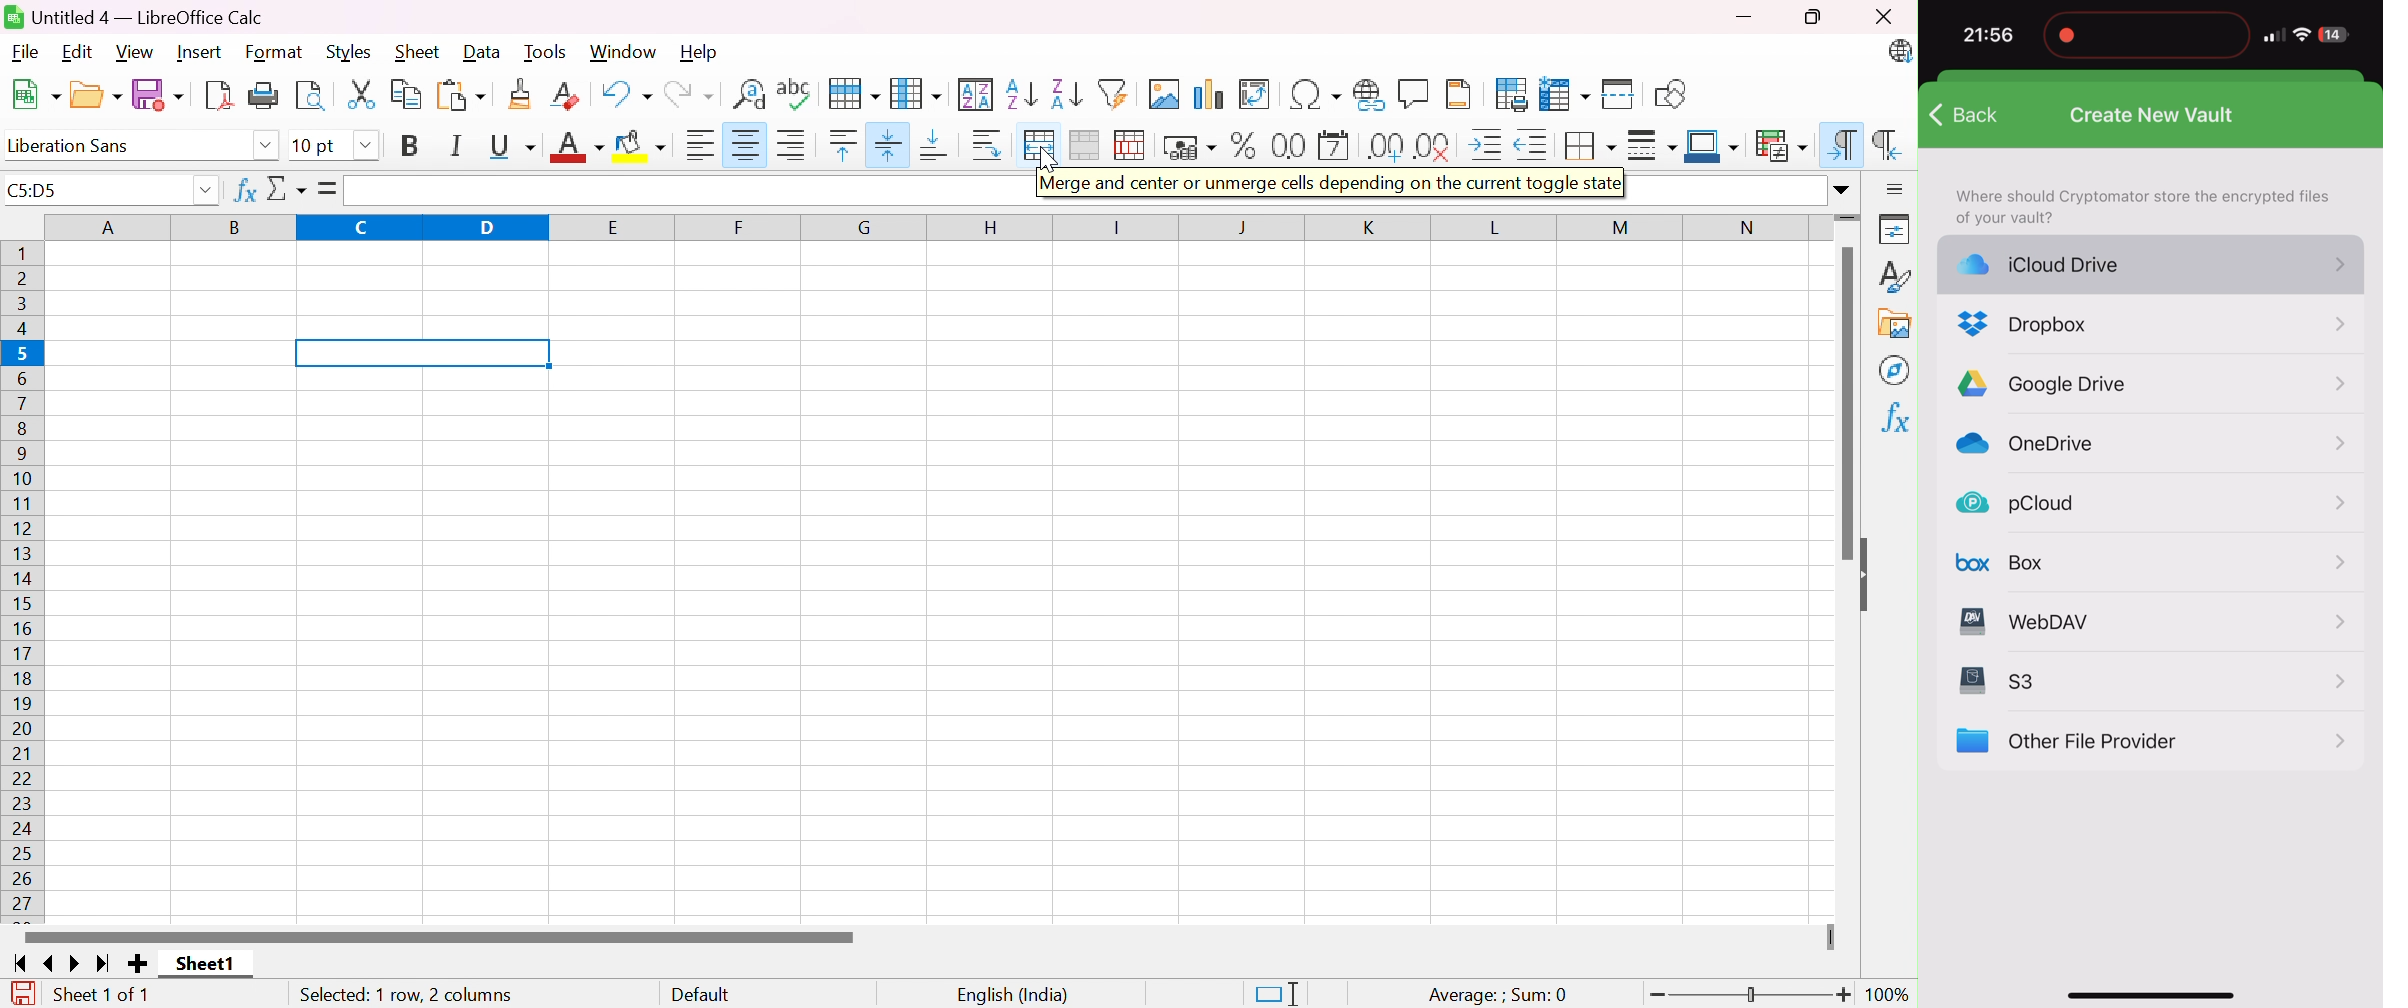 Image resolution: width=2408 pixels, height=1008 pixels. What do you see at coordinates (1566, 94) in the screenshot?
I see `Freeze Rows and Columns` at bounding box center [1566, 94].